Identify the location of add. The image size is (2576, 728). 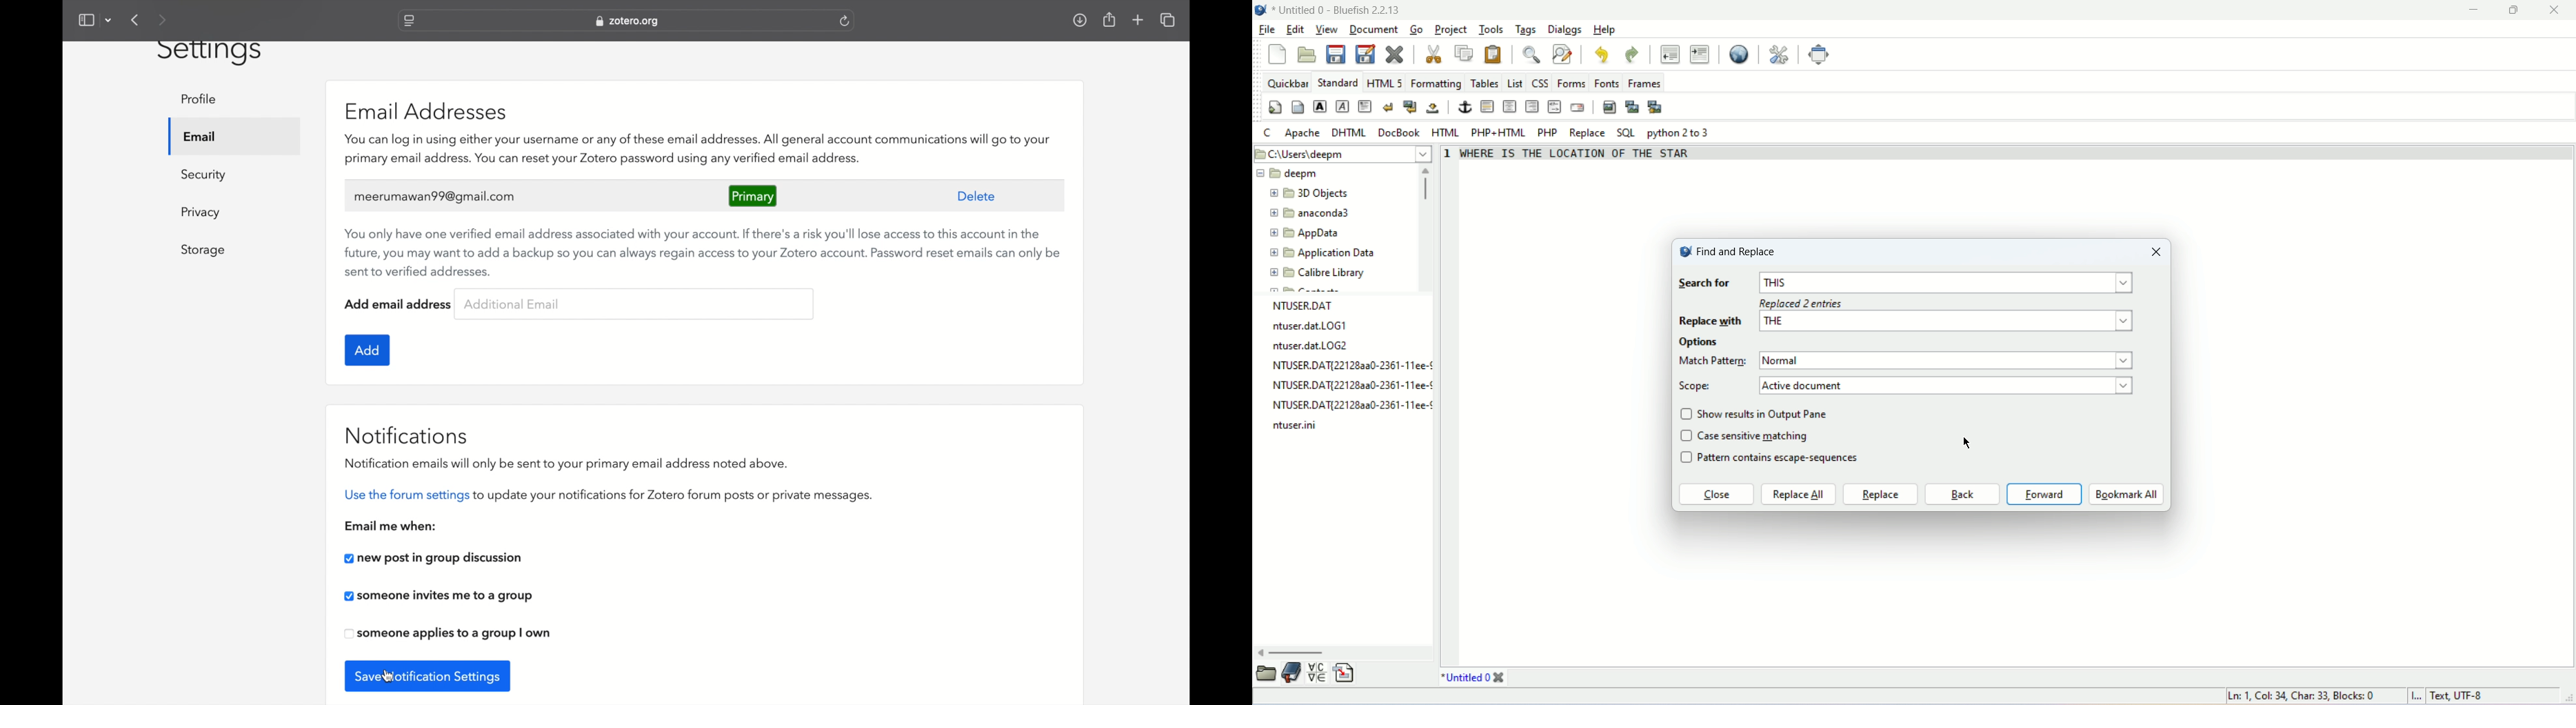
(369, 349).